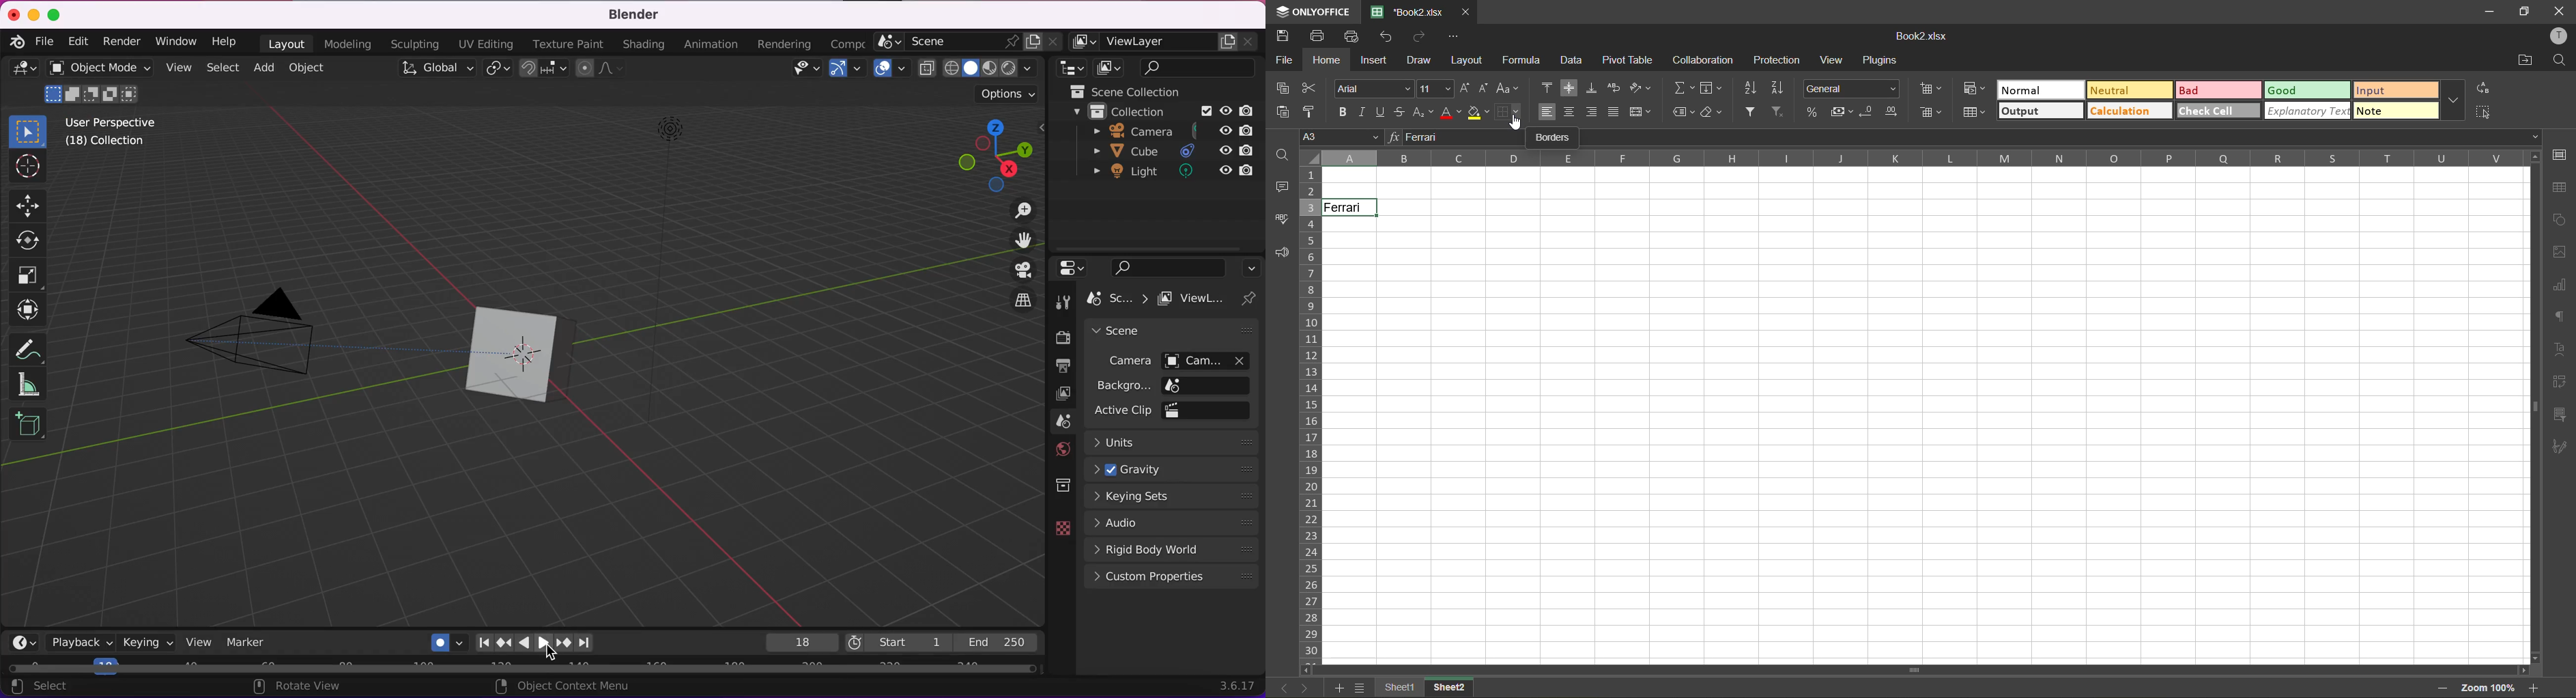 The height and width of the screenshot is (700, 2576). I want to click on playback, so click(78, 643).